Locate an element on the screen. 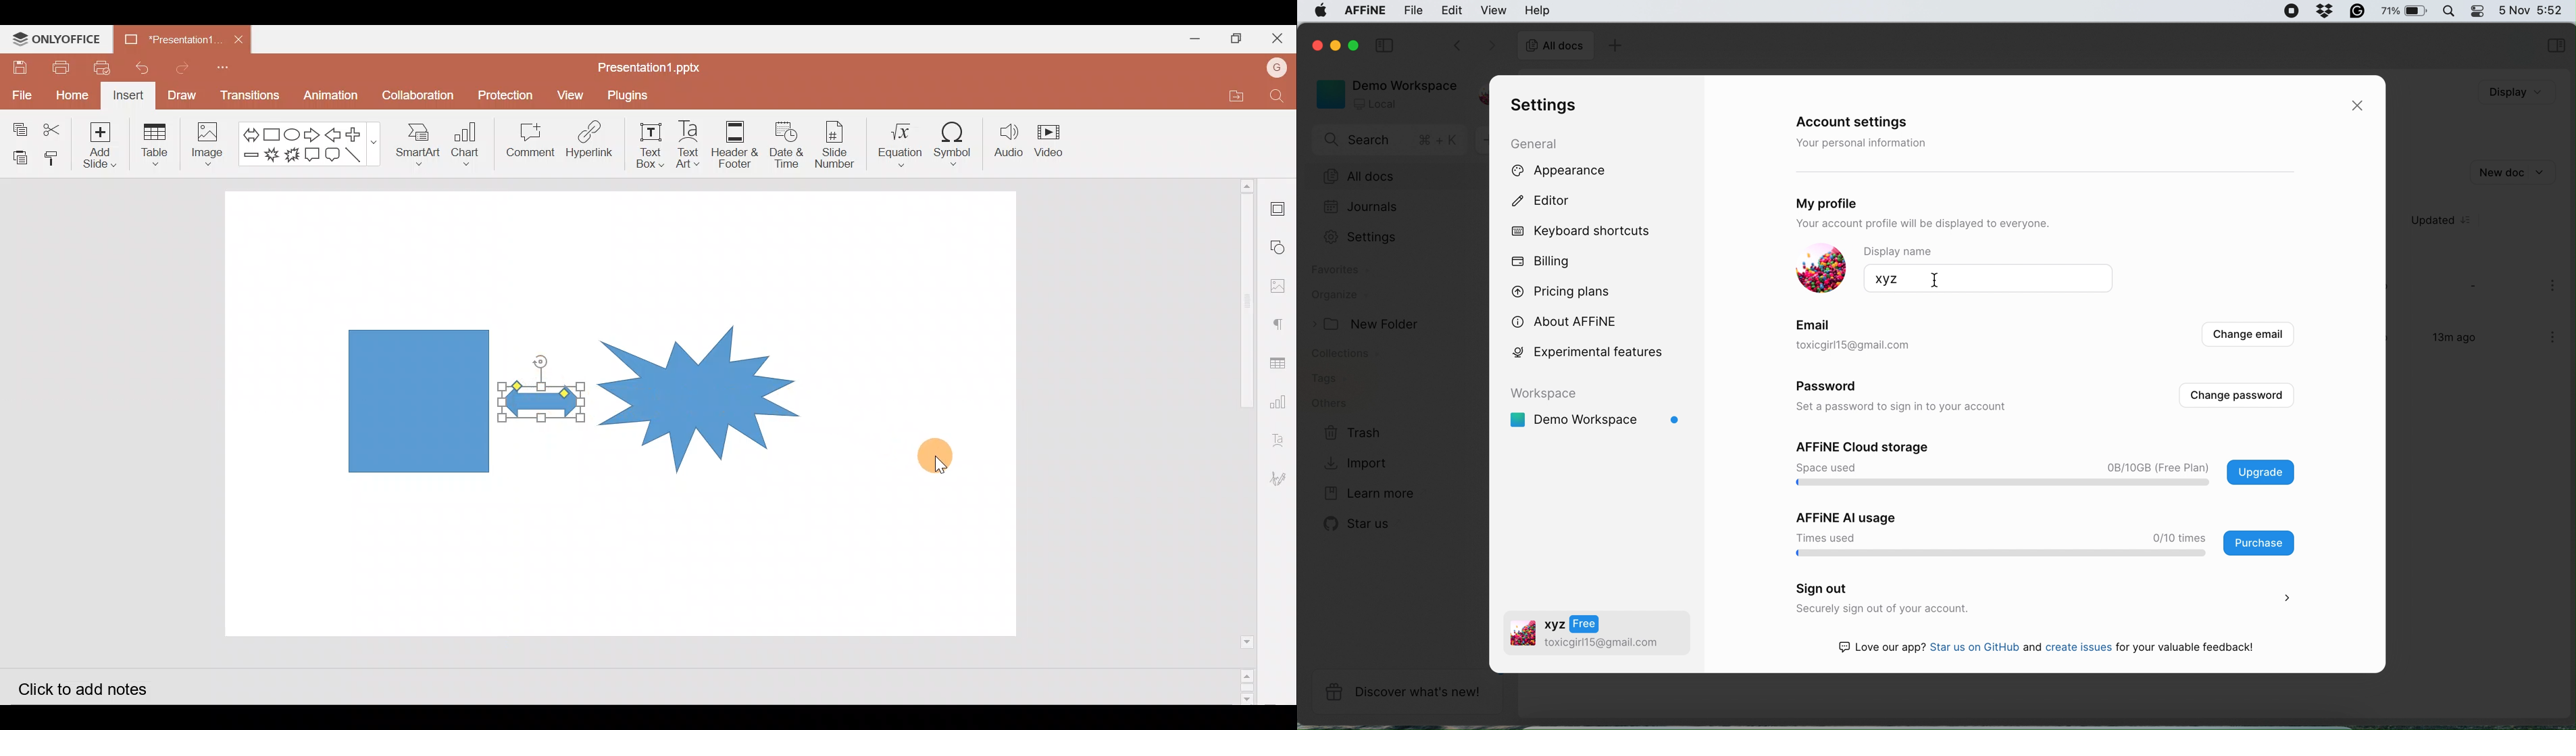 The width and height of the screenshot is (2576, 756). Copy is located at coordinates (17, 124).